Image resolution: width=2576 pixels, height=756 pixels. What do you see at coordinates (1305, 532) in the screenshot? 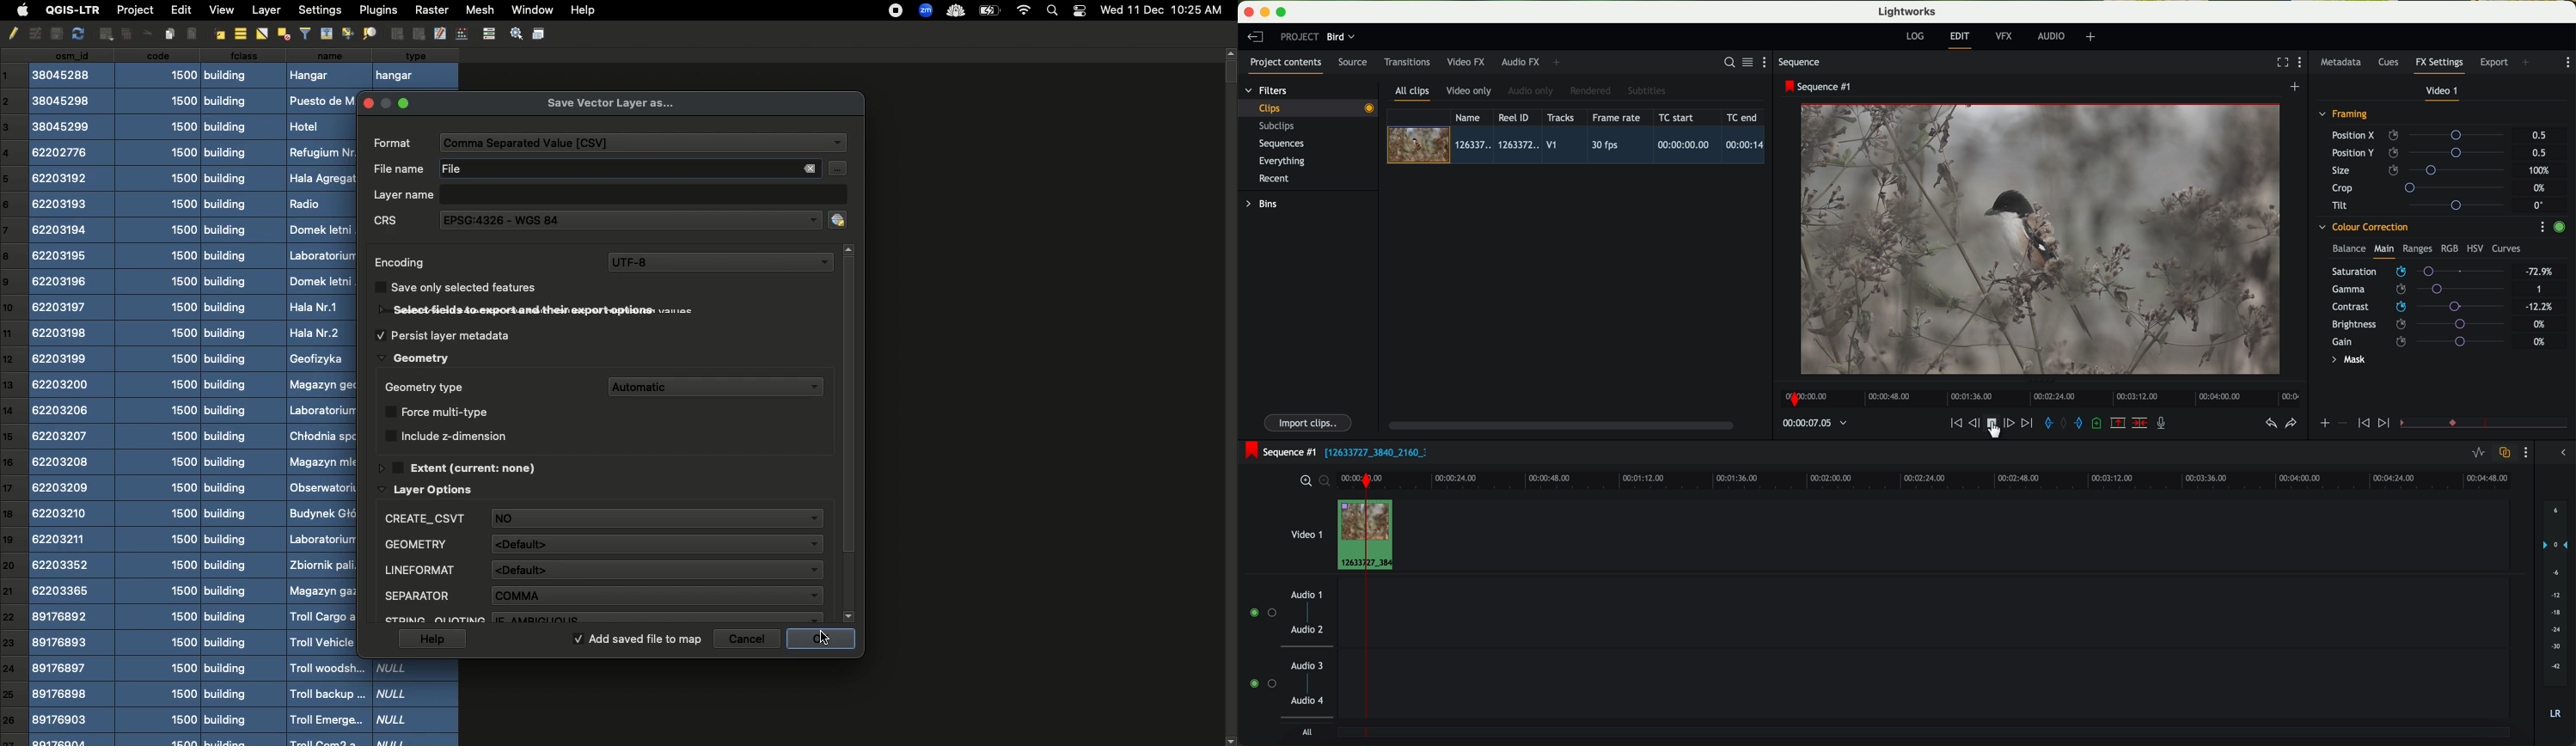
I see `video 1` at bounding box center [1305, 532].